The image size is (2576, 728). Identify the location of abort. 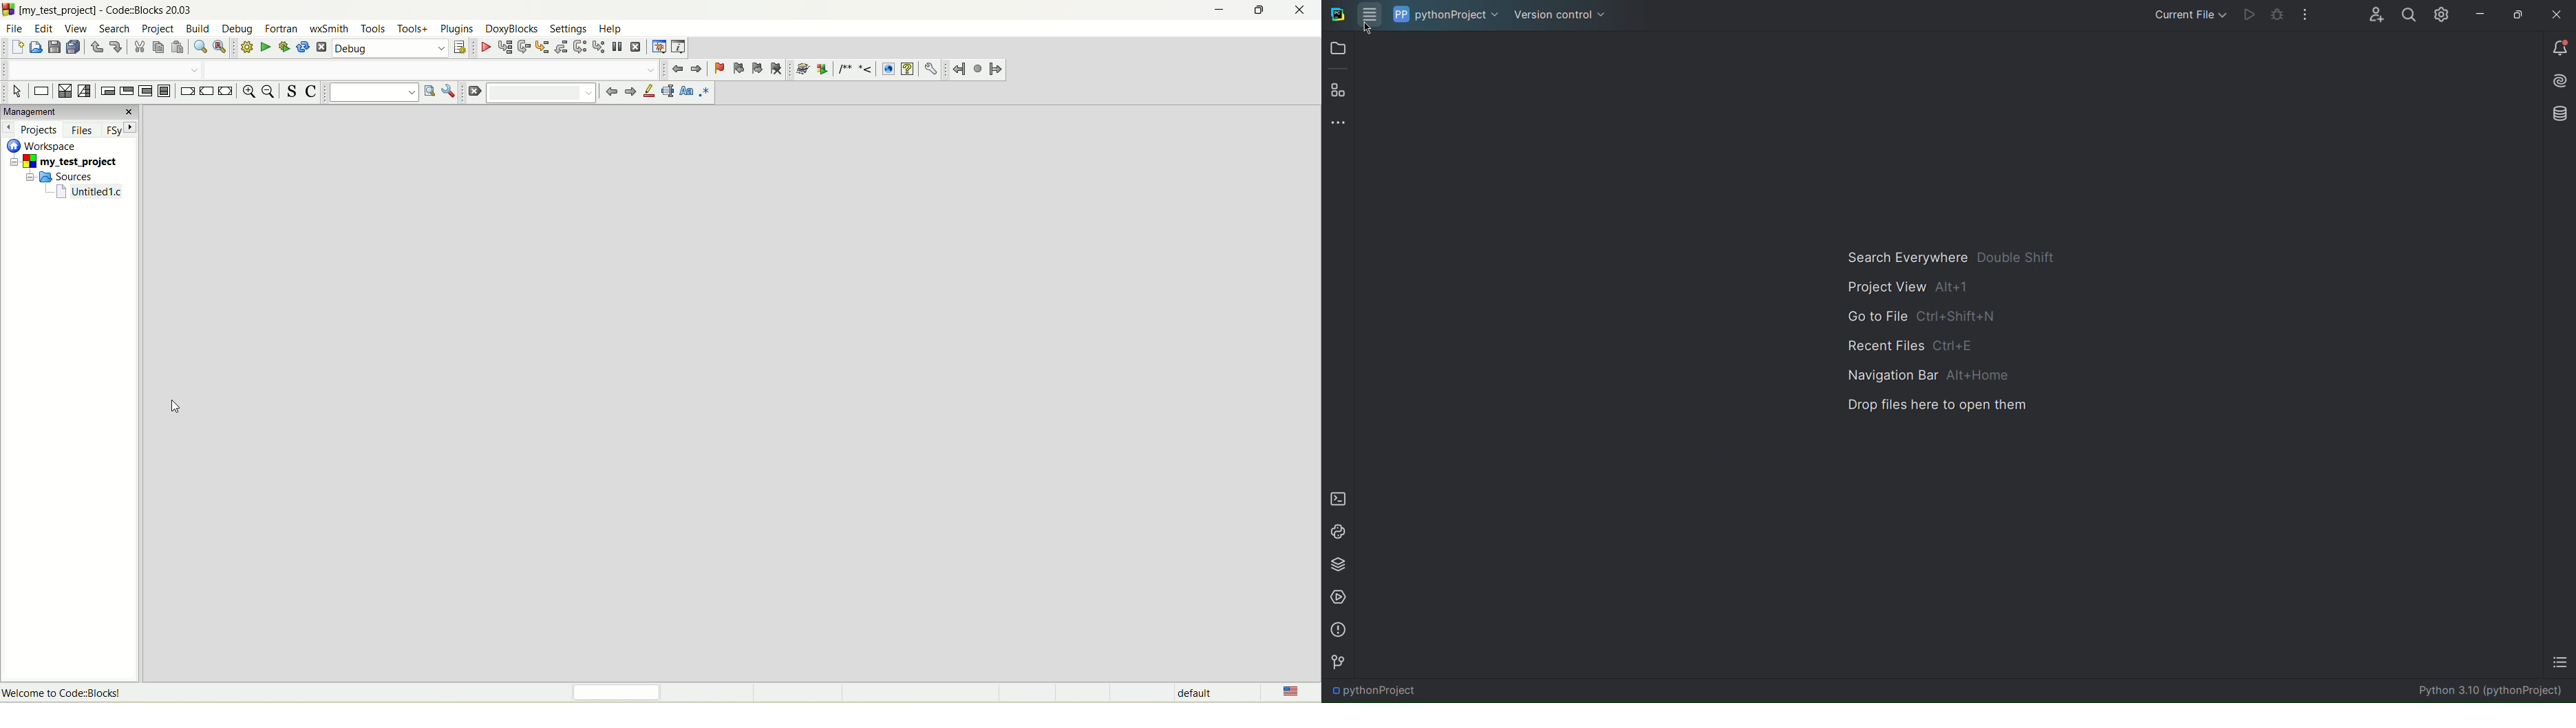
(321, 47).